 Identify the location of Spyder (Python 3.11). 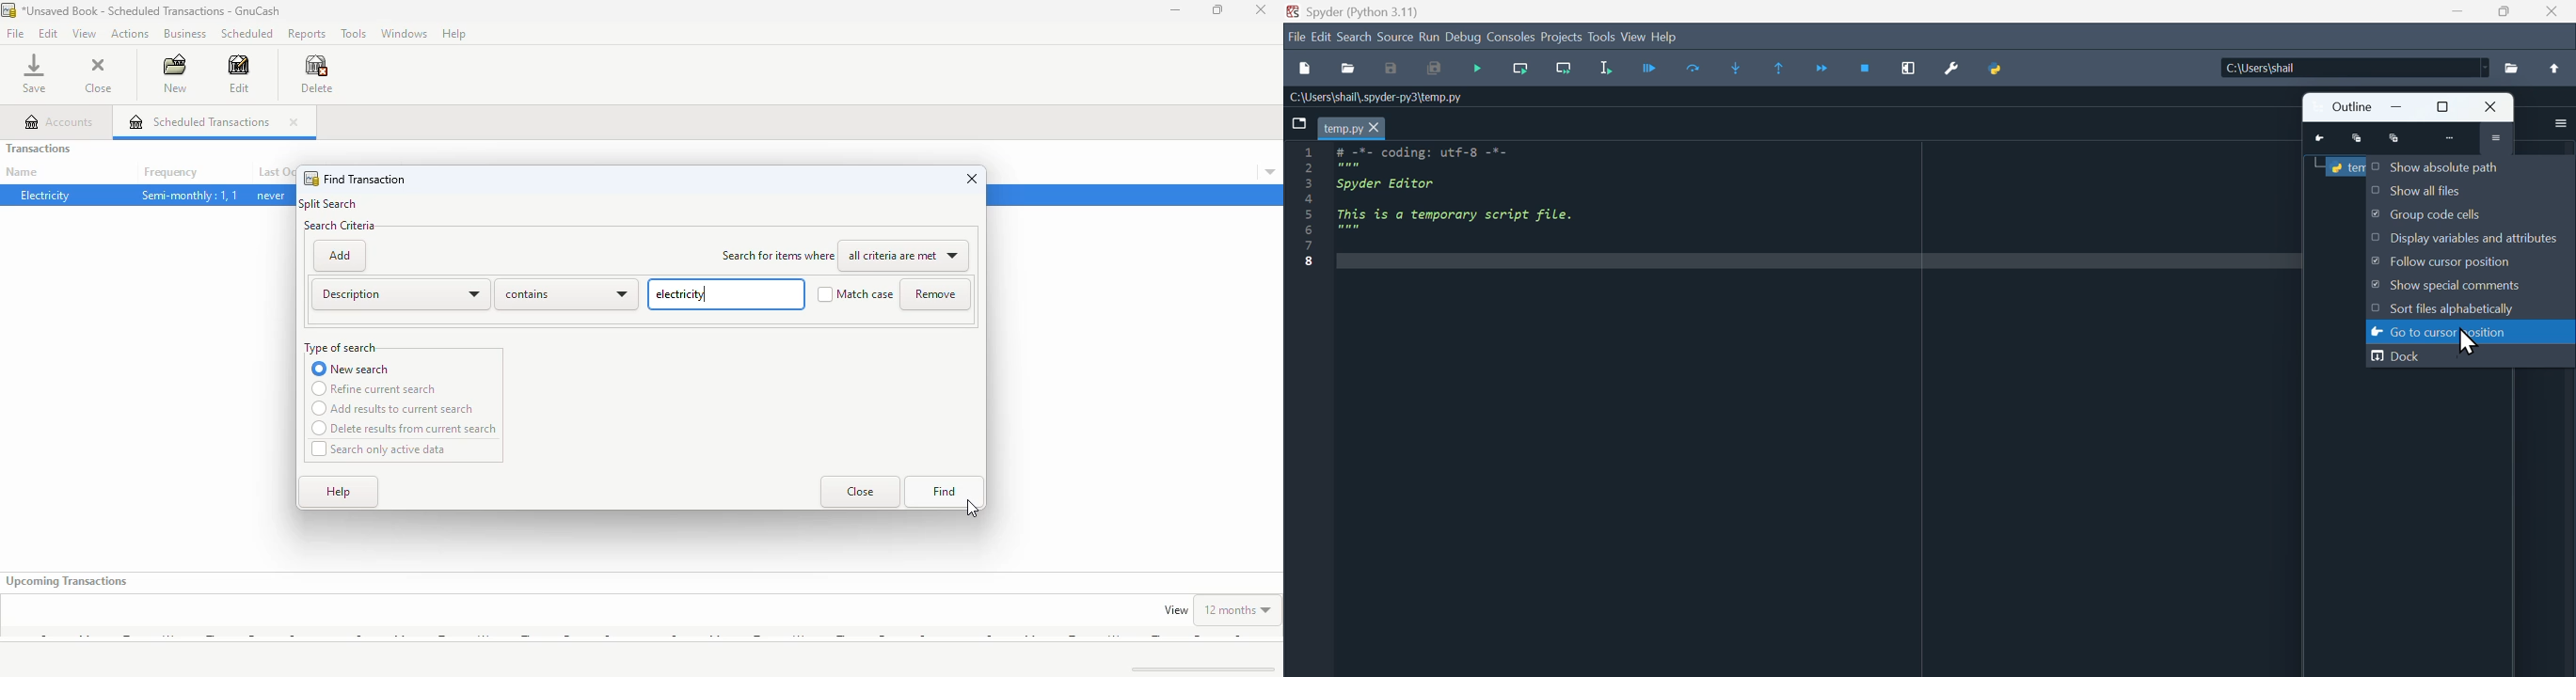
(1368, 11).